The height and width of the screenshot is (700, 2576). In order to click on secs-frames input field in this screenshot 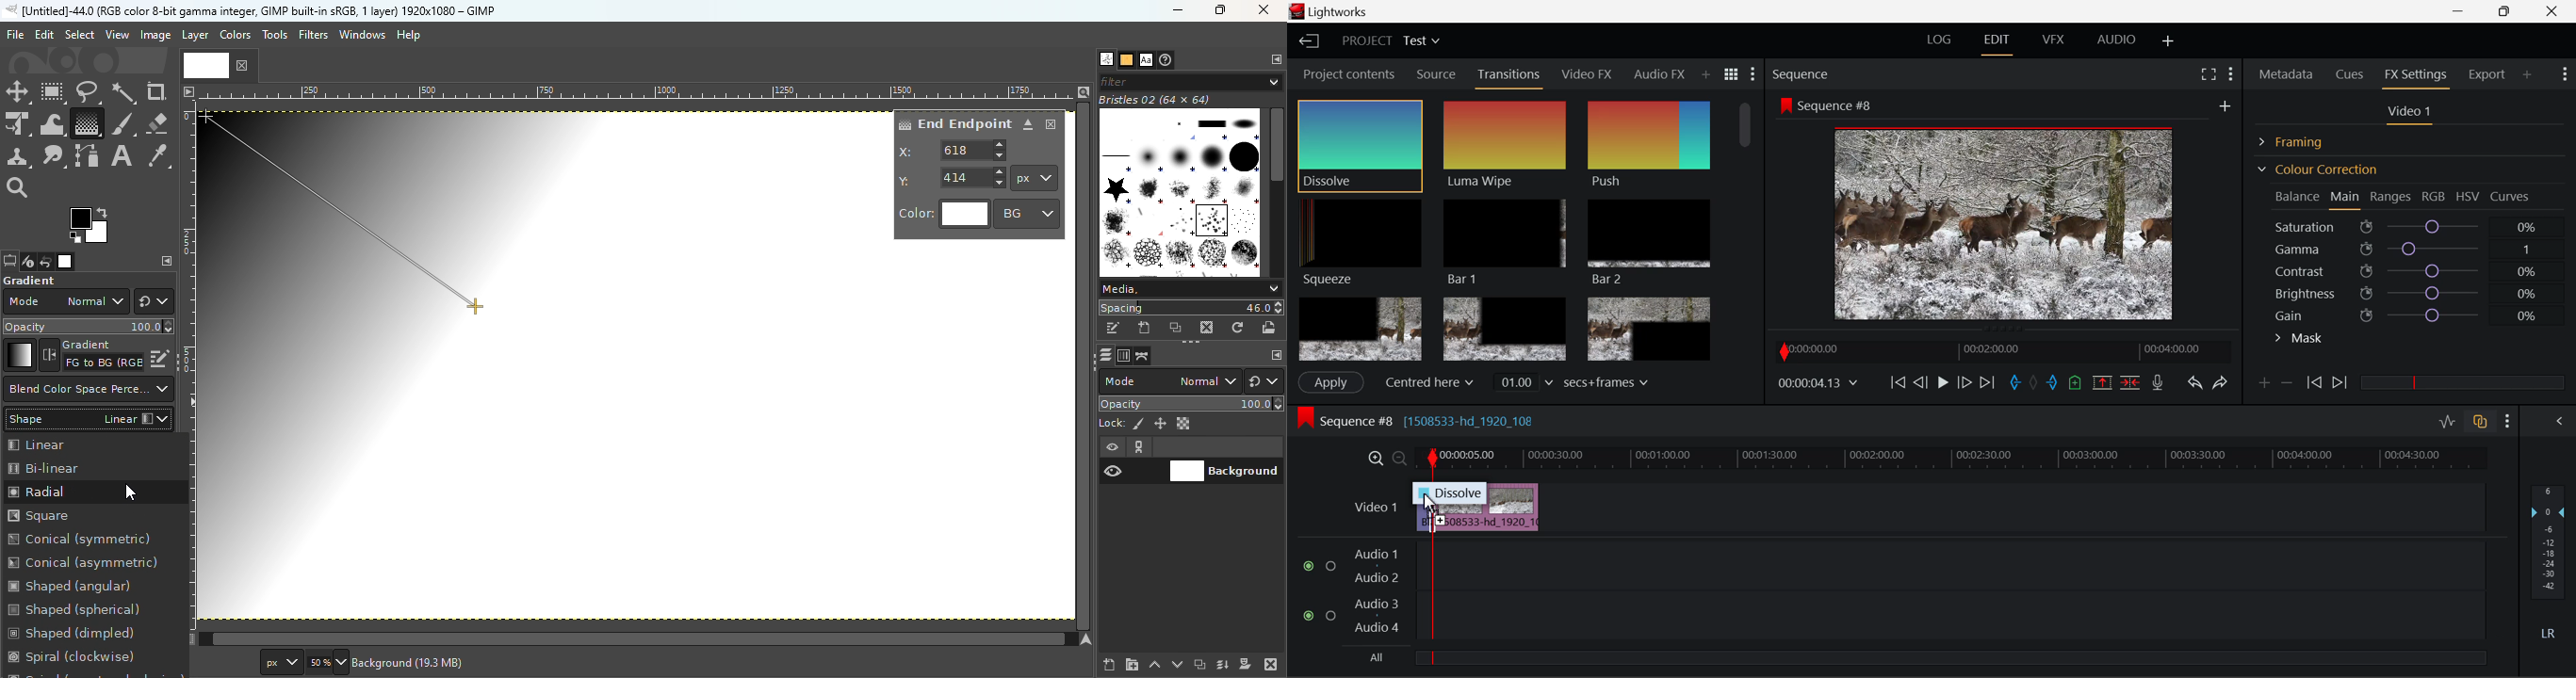, I will do `click(1573, 381)`.